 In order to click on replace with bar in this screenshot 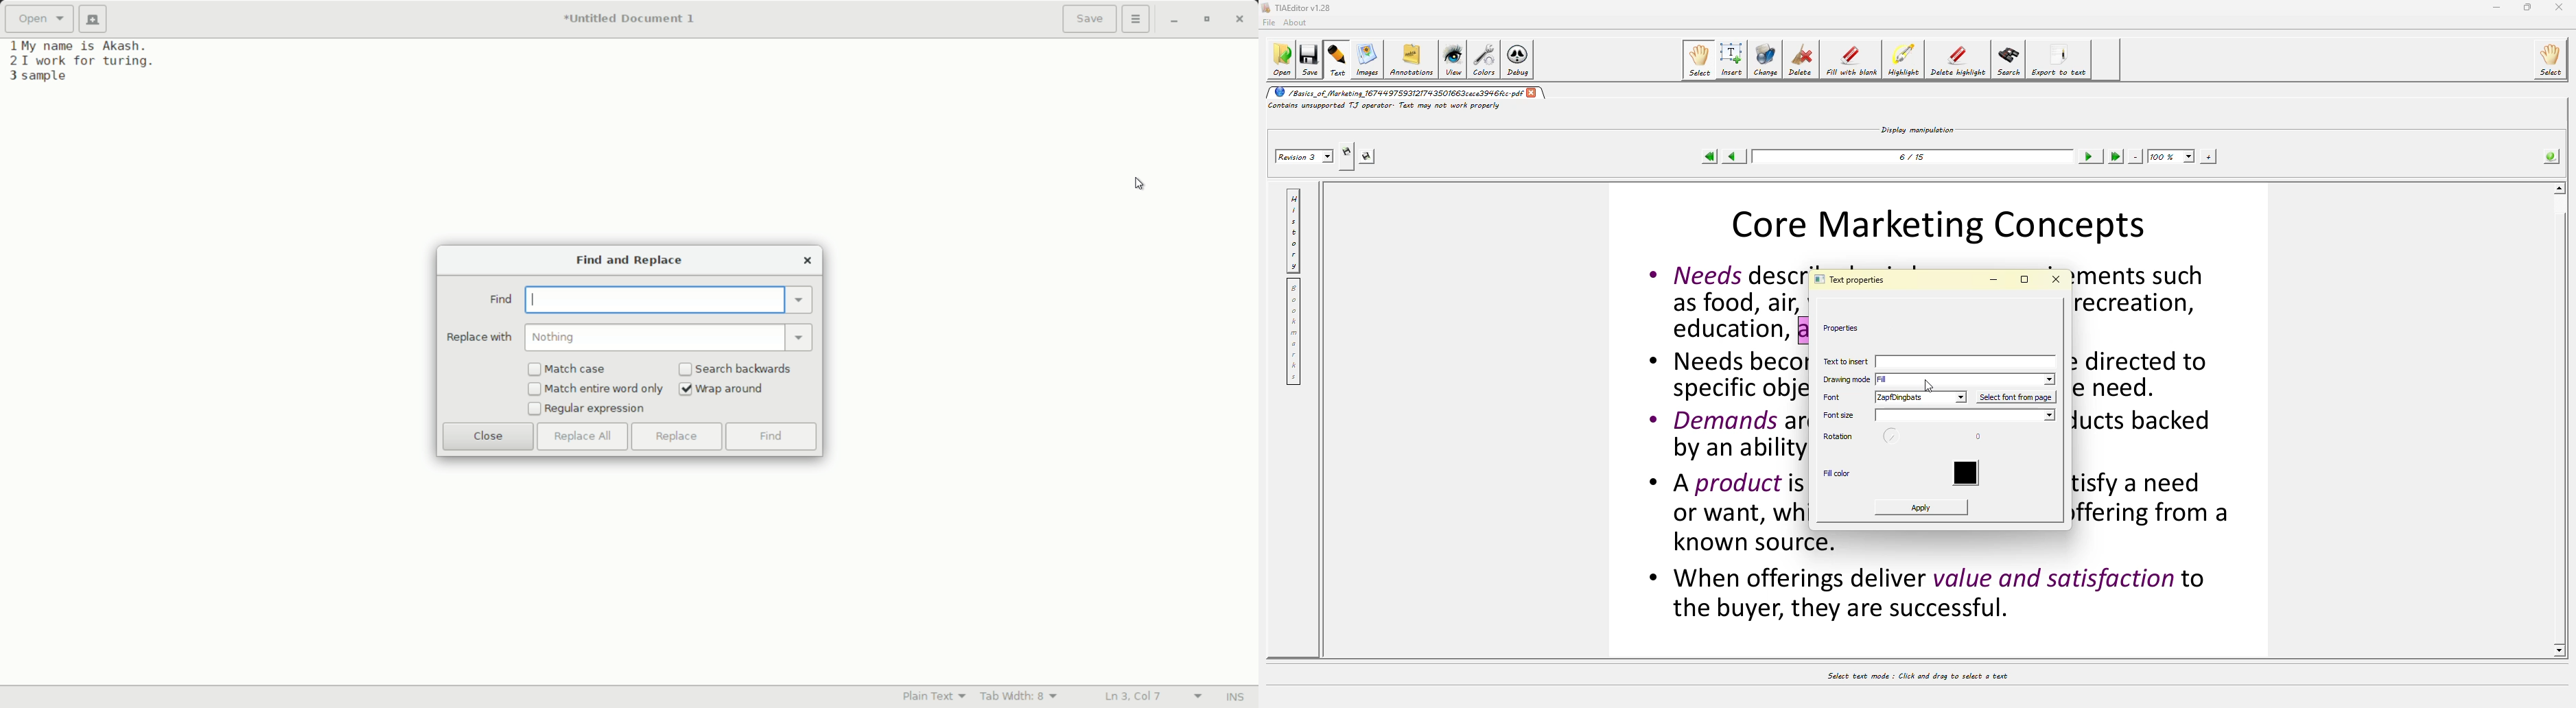, I will do `click(654, 338)`.